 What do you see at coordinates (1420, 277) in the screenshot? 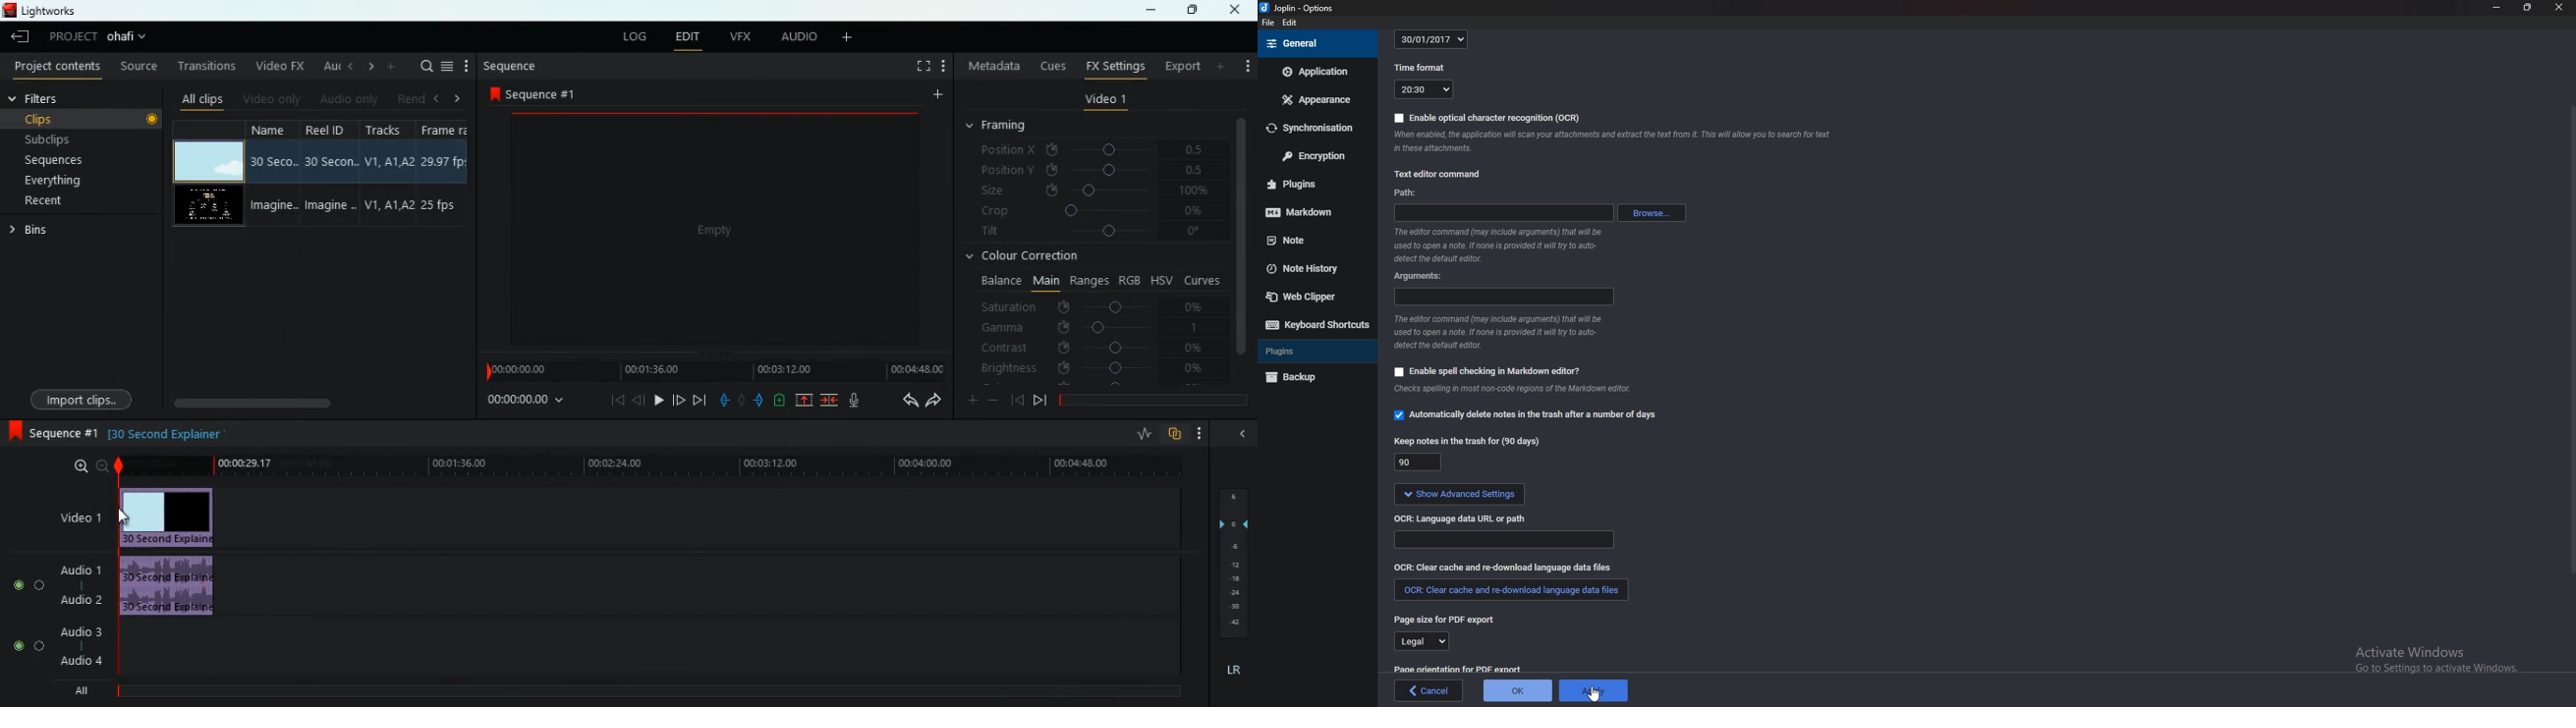
I see `Arguments` at bounding box center [1420, 277].